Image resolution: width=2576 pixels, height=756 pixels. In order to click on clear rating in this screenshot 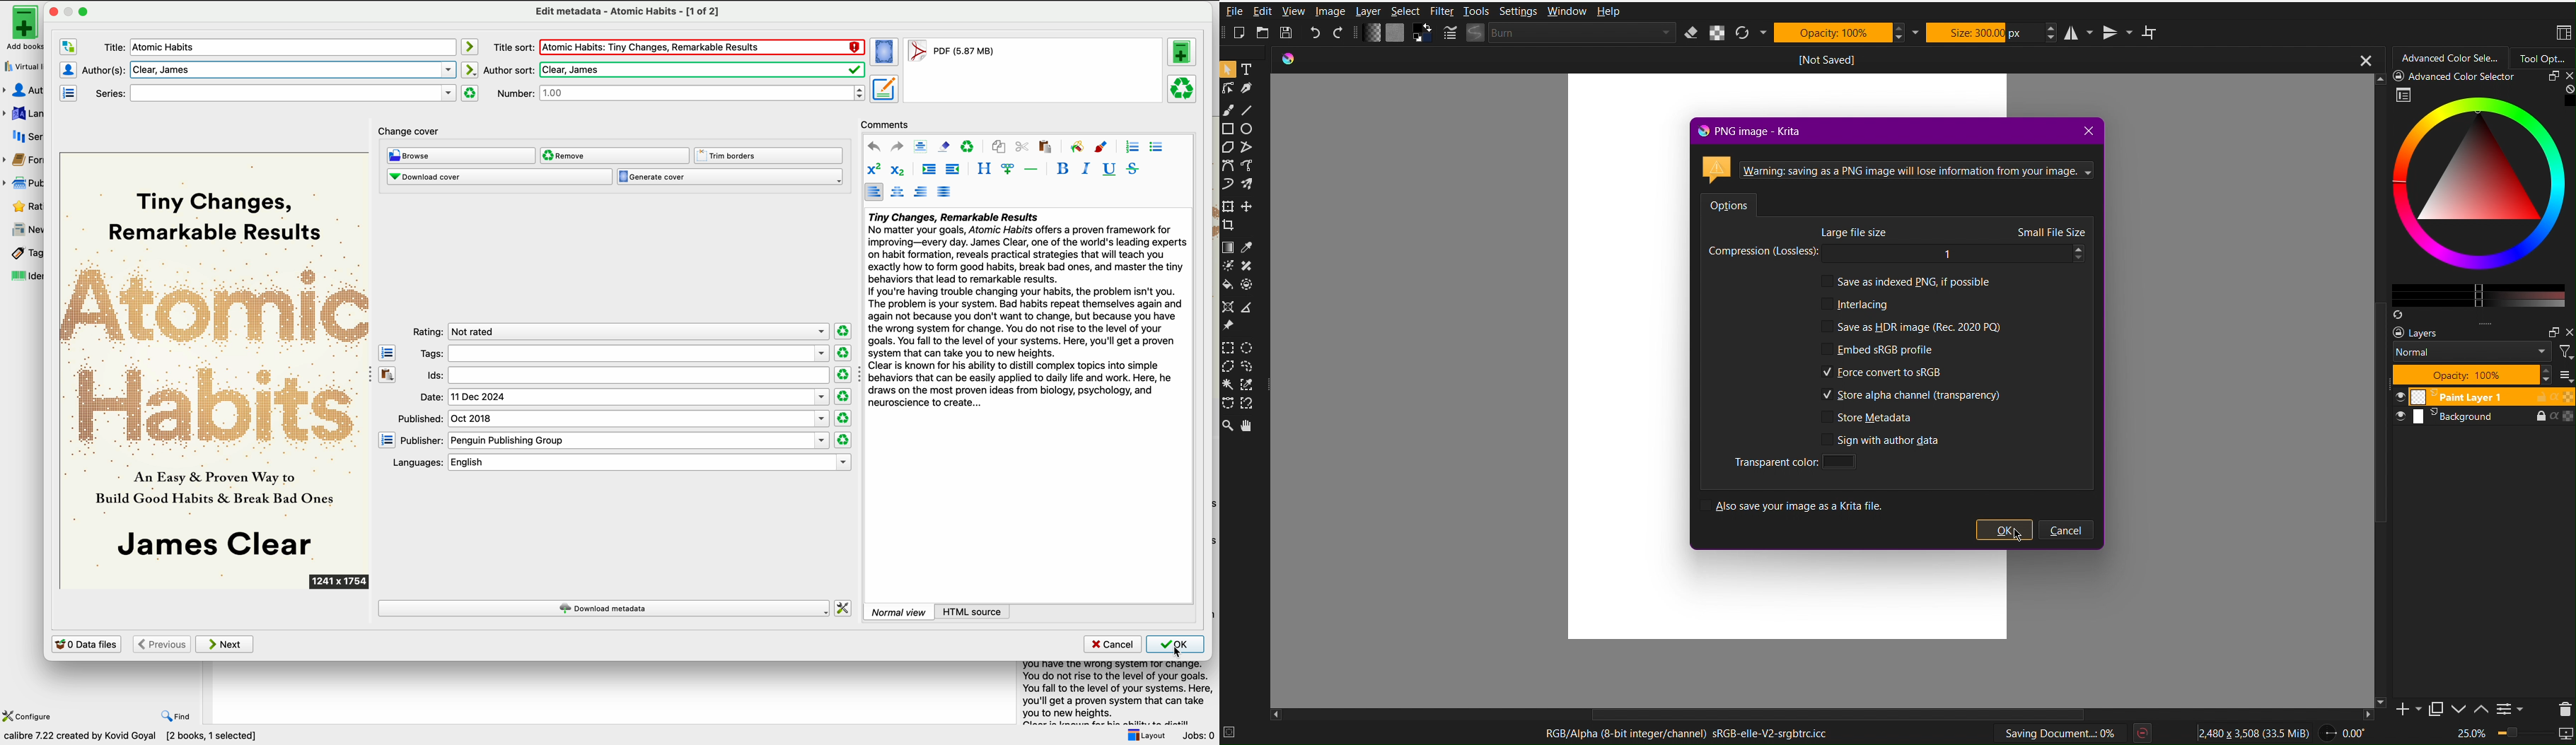, I will do `click(842, 330)`.